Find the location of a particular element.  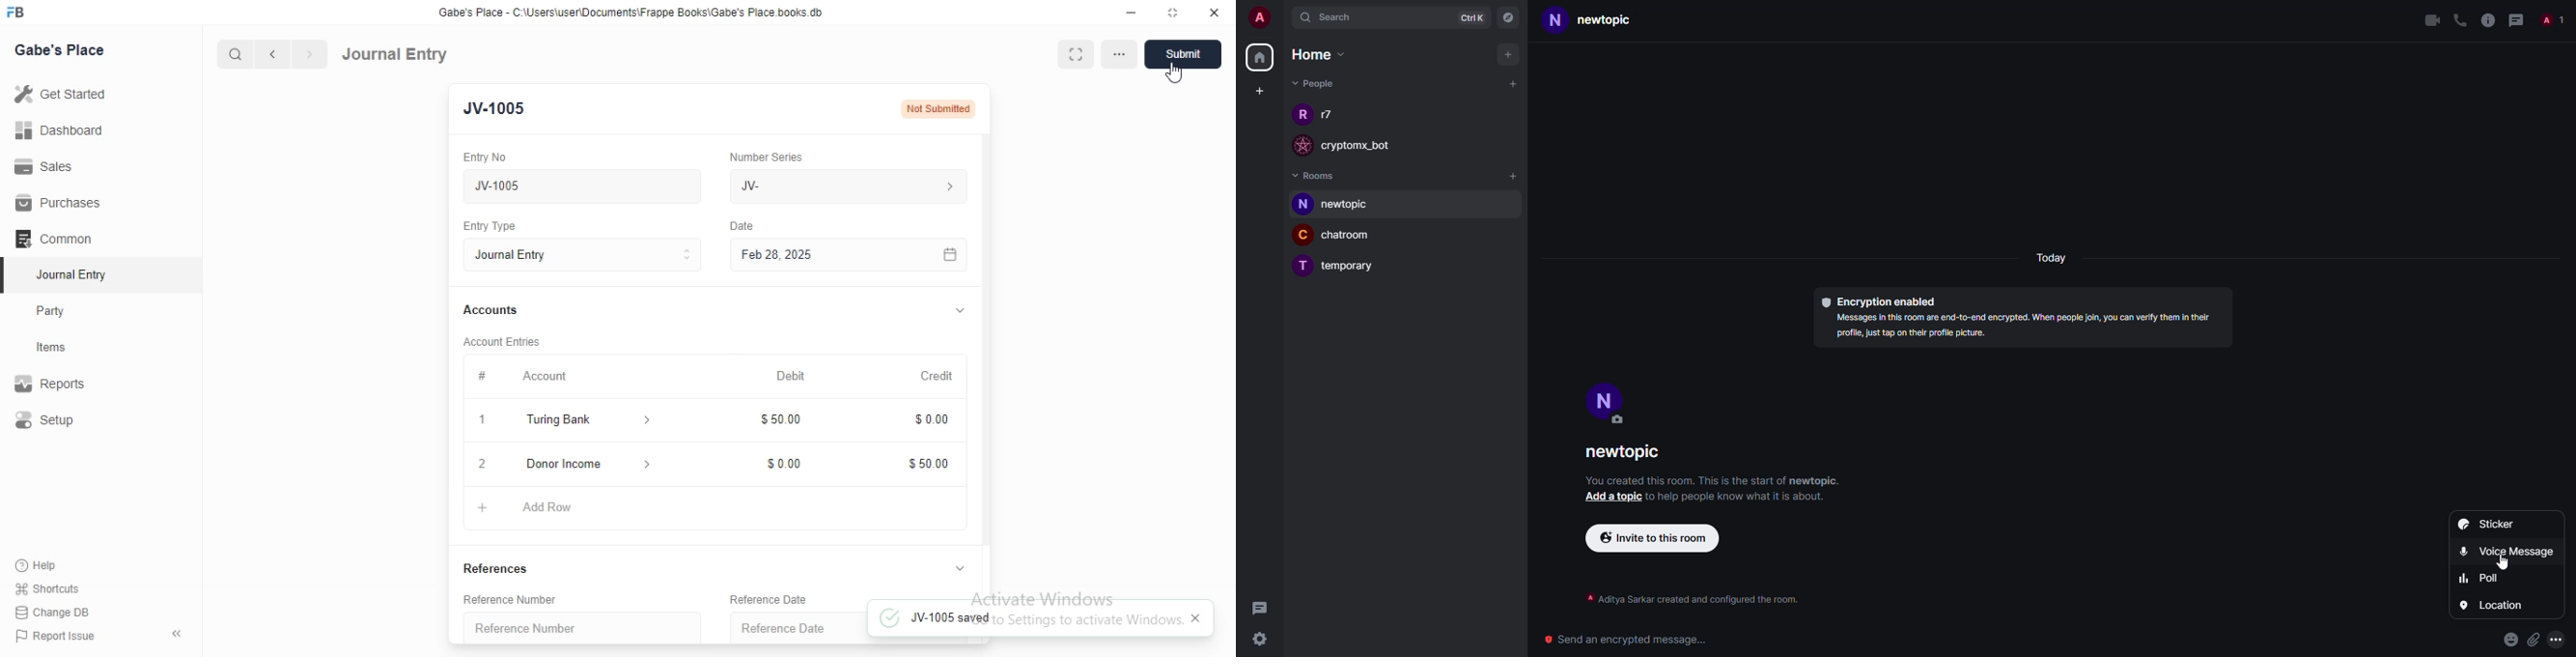

start chat is located at coordinates (1512, 84).